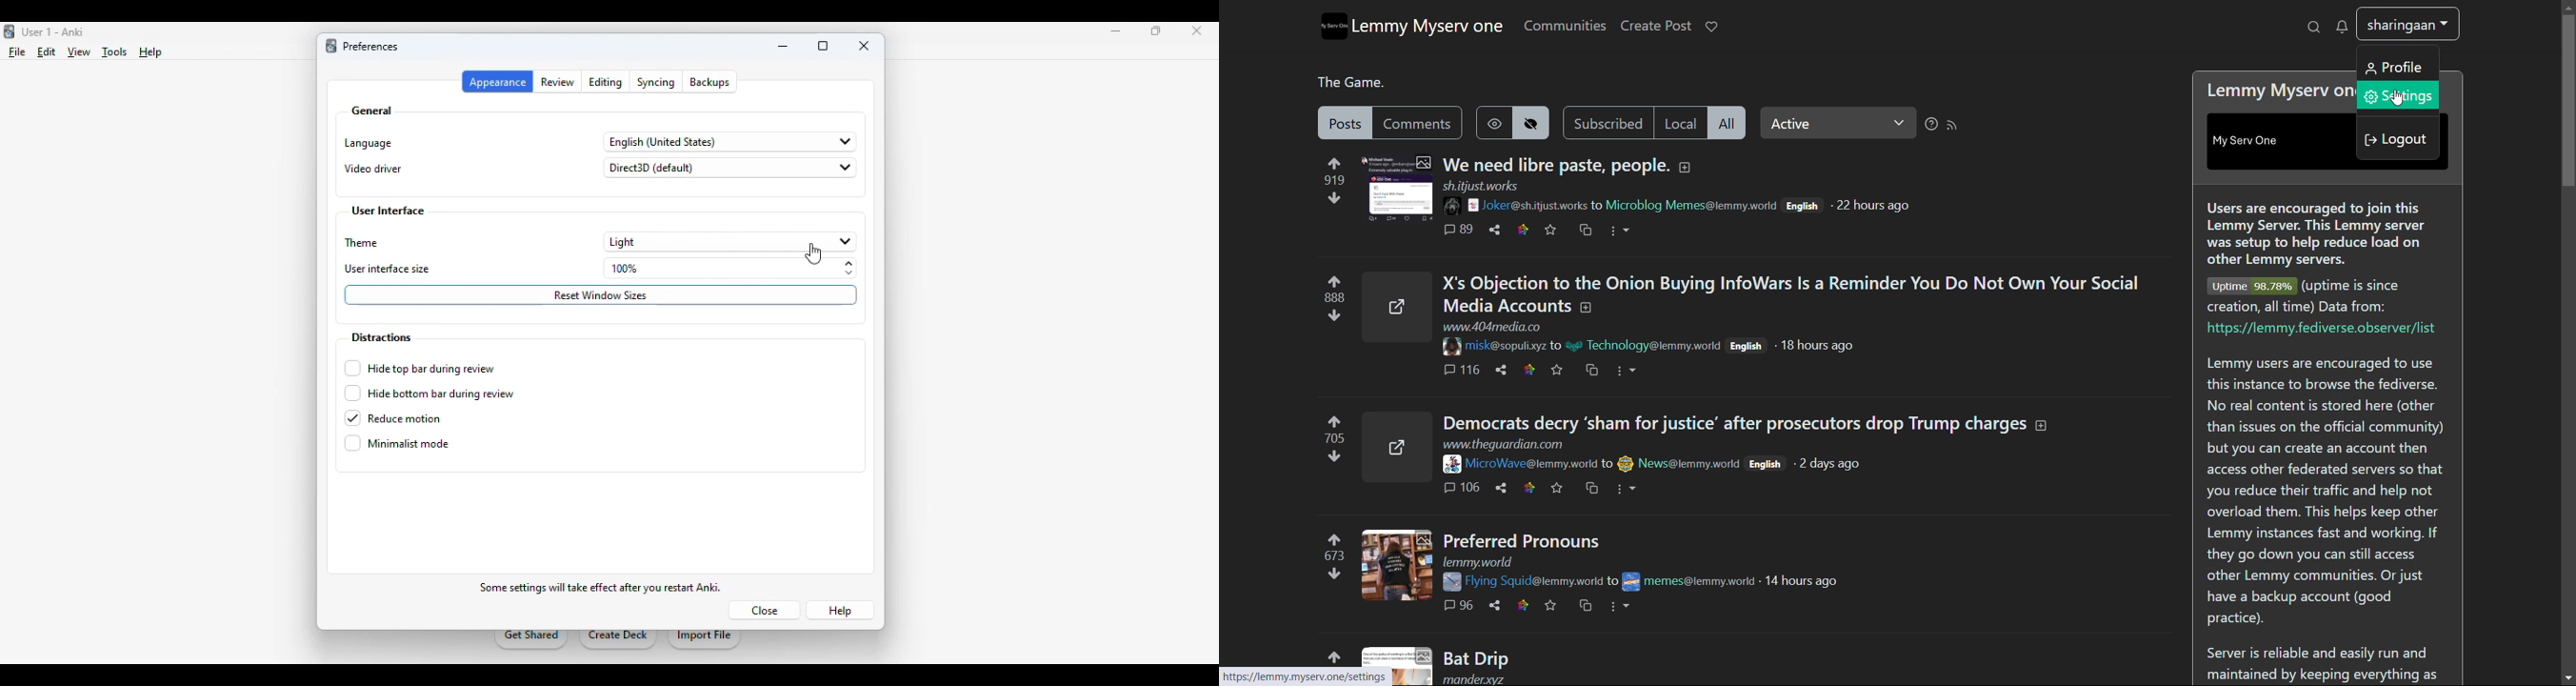 The image size is (2576, 700). Describe the element at coordinates (371, 111) in the screenshot. I see `general` at that location.